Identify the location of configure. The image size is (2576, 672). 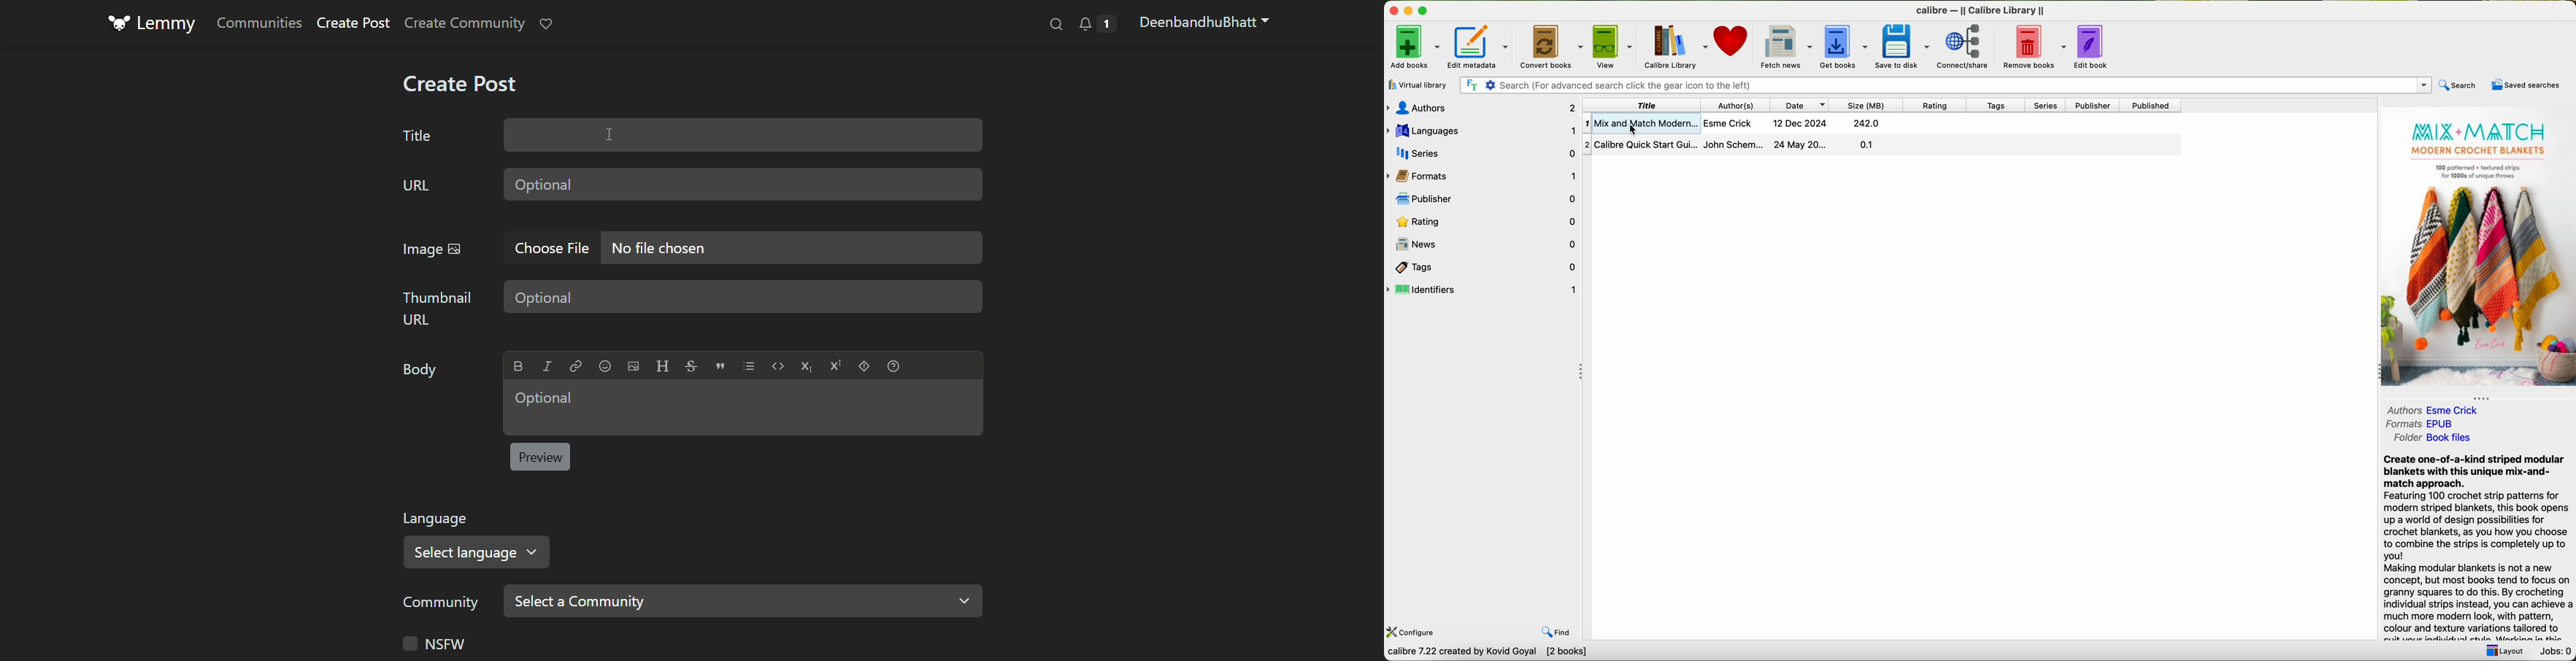
(1411, 633).